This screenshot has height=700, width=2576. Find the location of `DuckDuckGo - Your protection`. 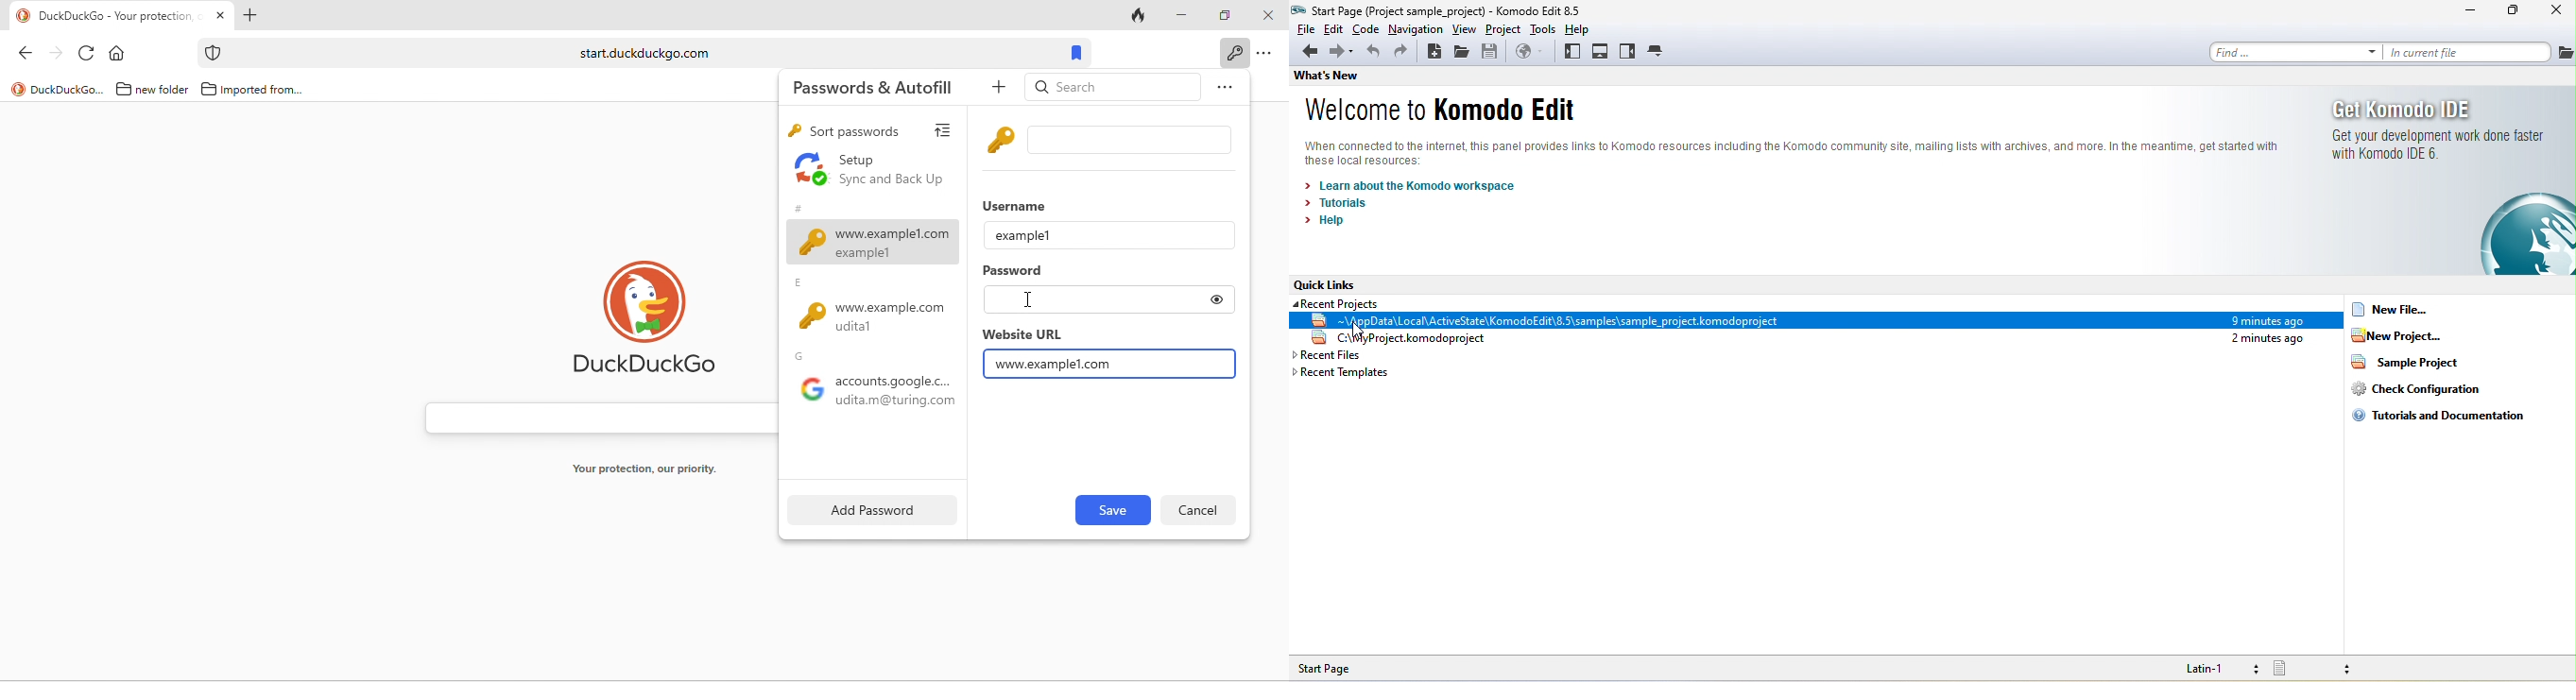

DuckDuckGo - Your protection is located at coordinates (122, 16).